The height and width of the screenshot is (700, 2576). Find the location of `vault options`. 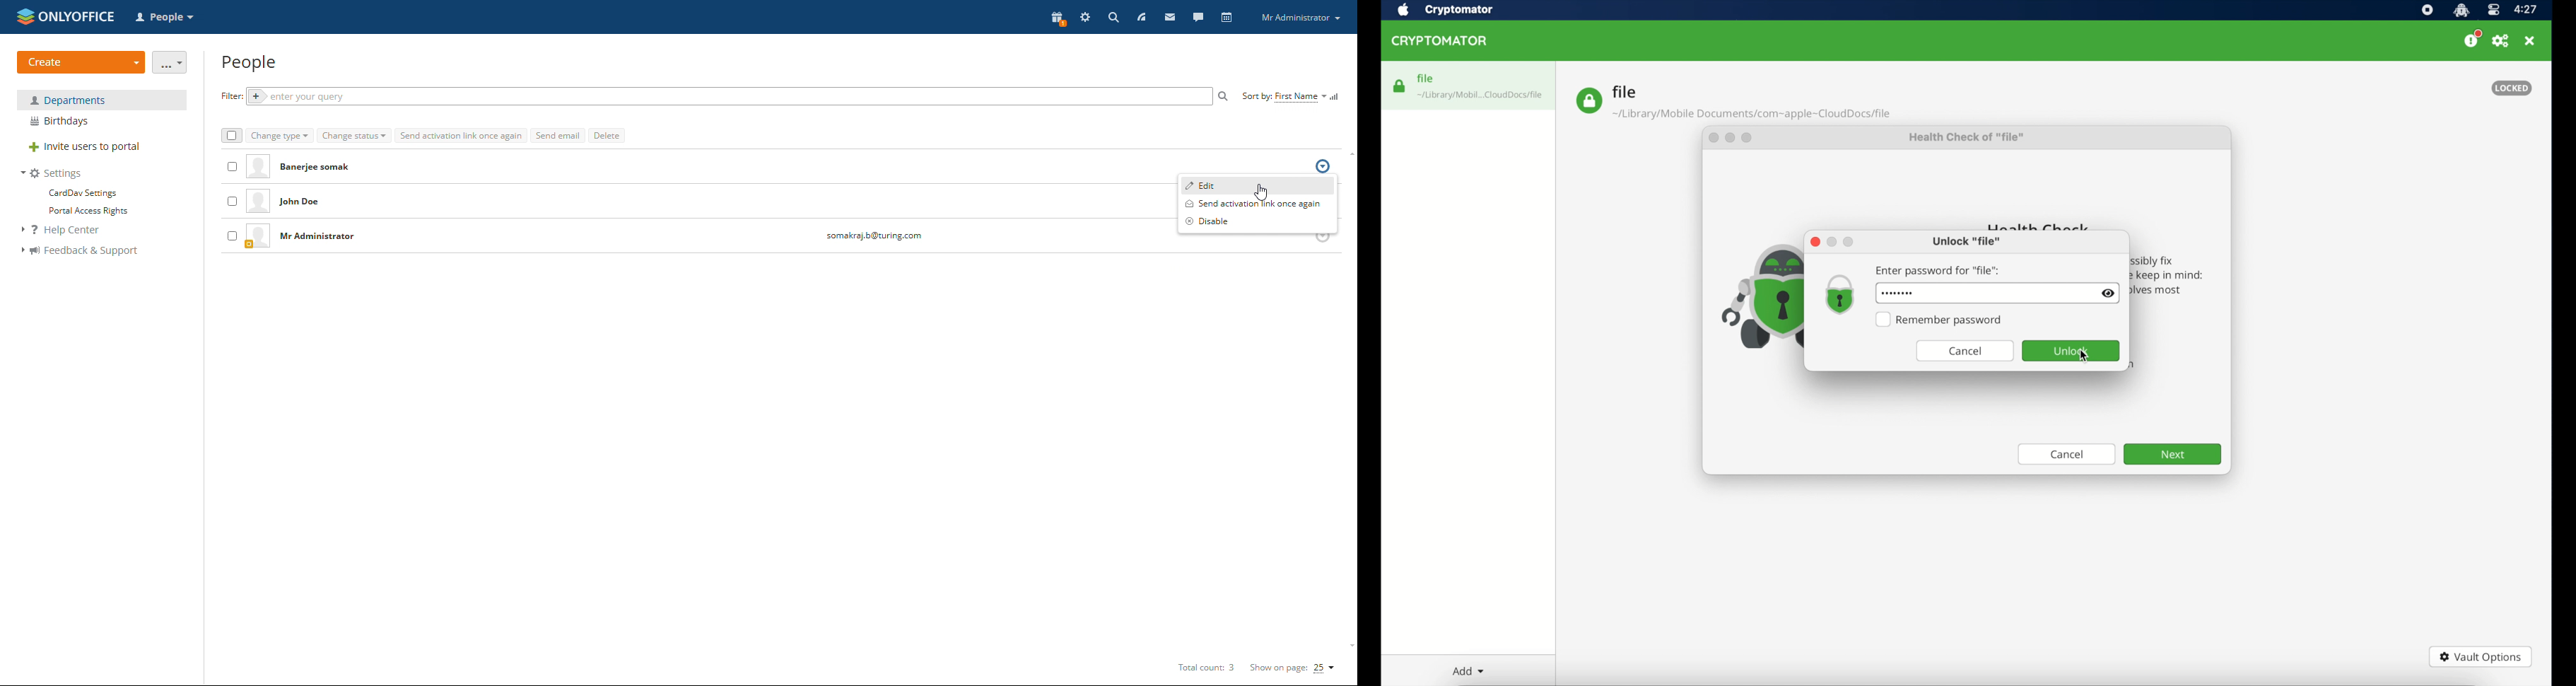

vault options is located at coordinates (2481, 657).